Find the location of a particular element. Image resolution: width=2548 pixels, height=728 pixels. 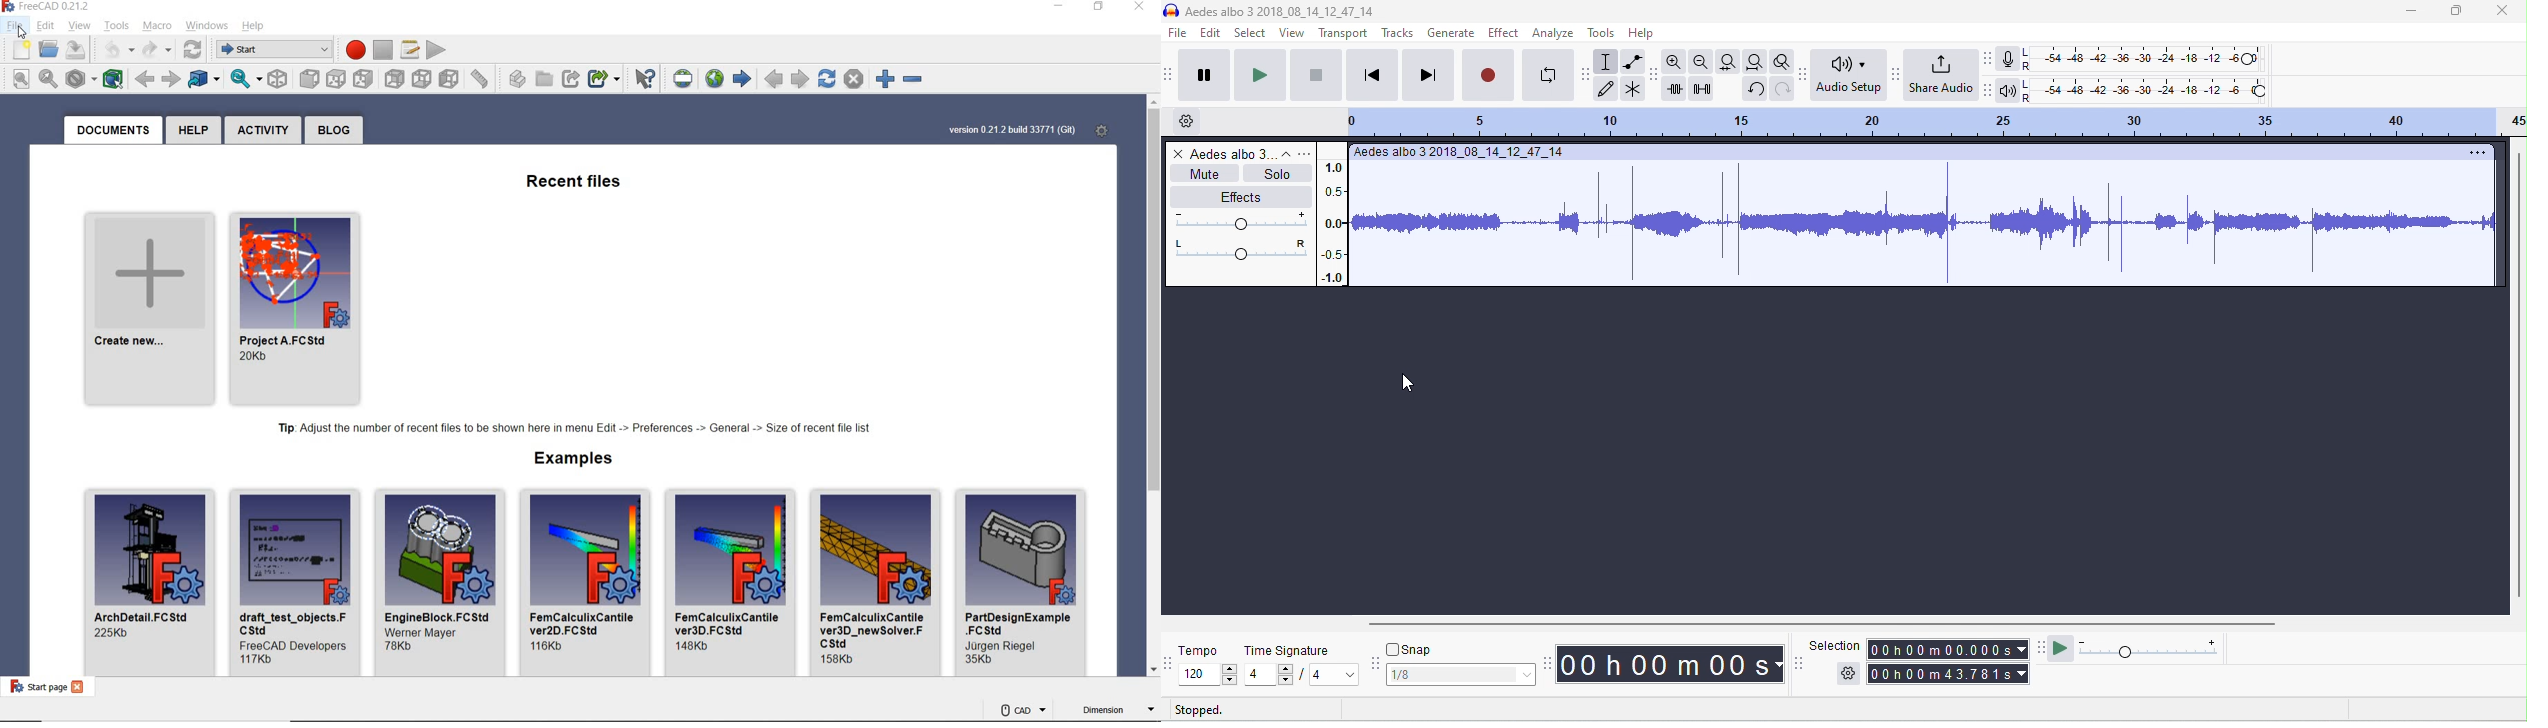

REFRESH WEBPAGE is located at coordinates (826, 77).